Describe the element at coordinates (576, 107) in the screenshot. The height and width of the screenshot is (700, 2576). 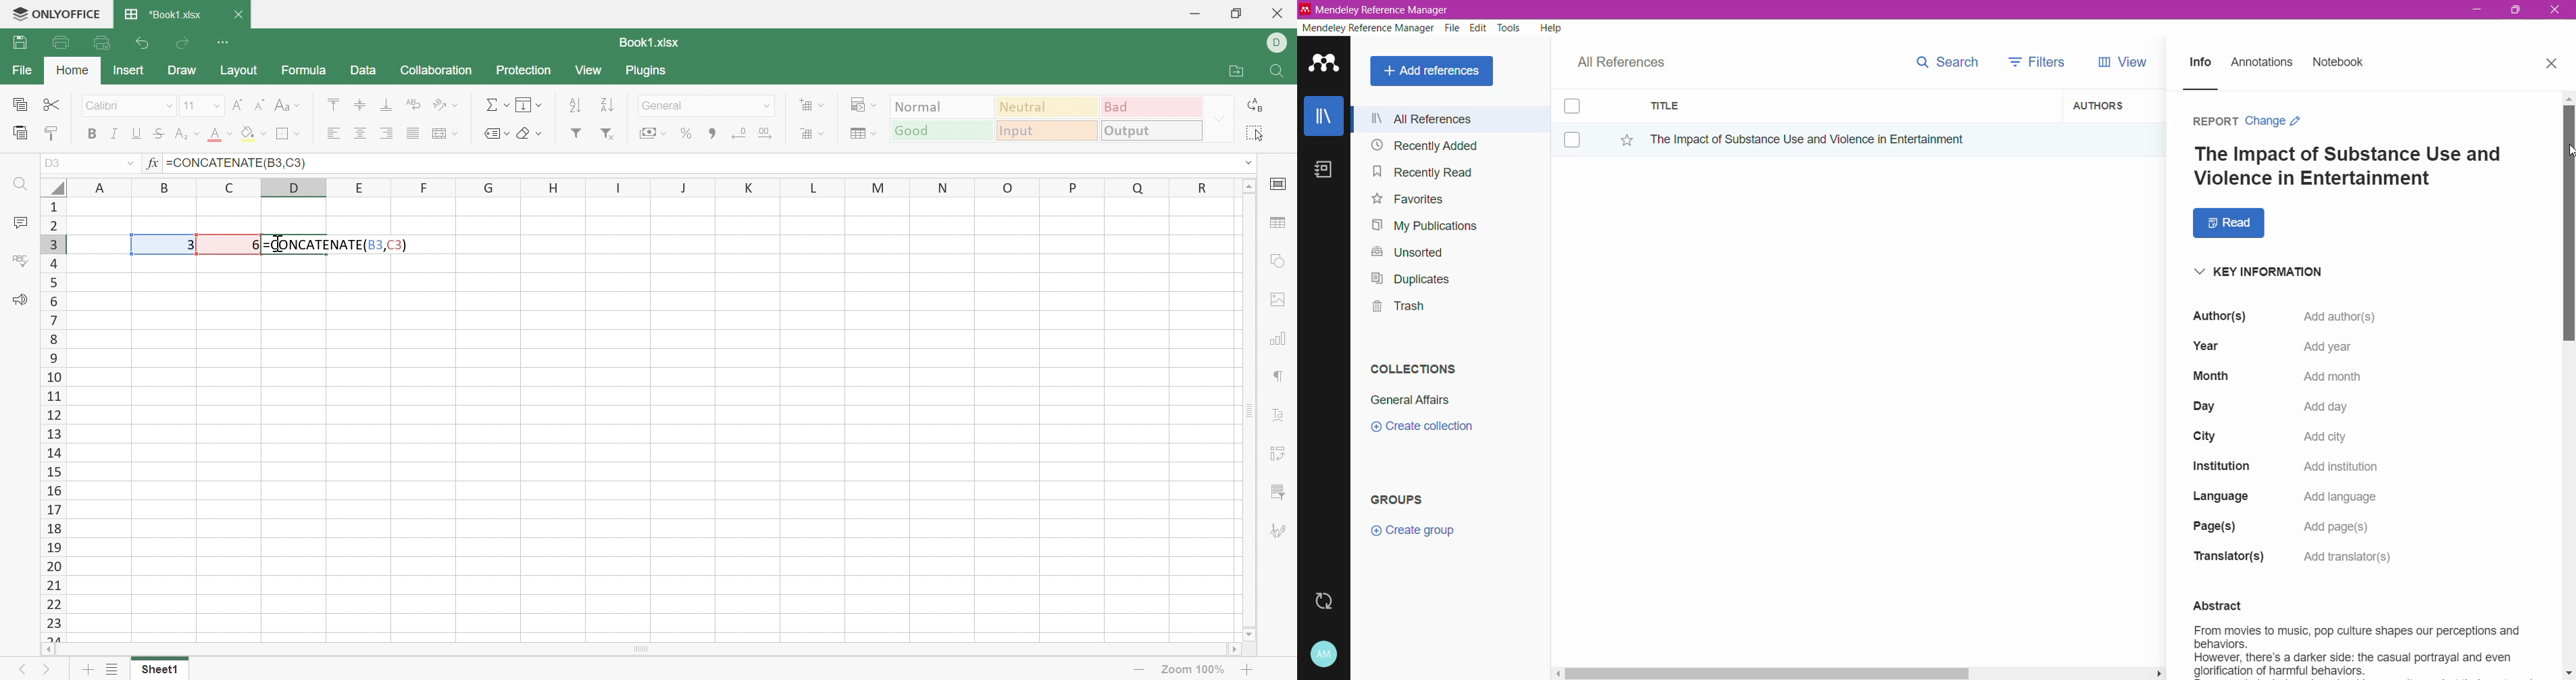
I see `Sort ascending` at that location.